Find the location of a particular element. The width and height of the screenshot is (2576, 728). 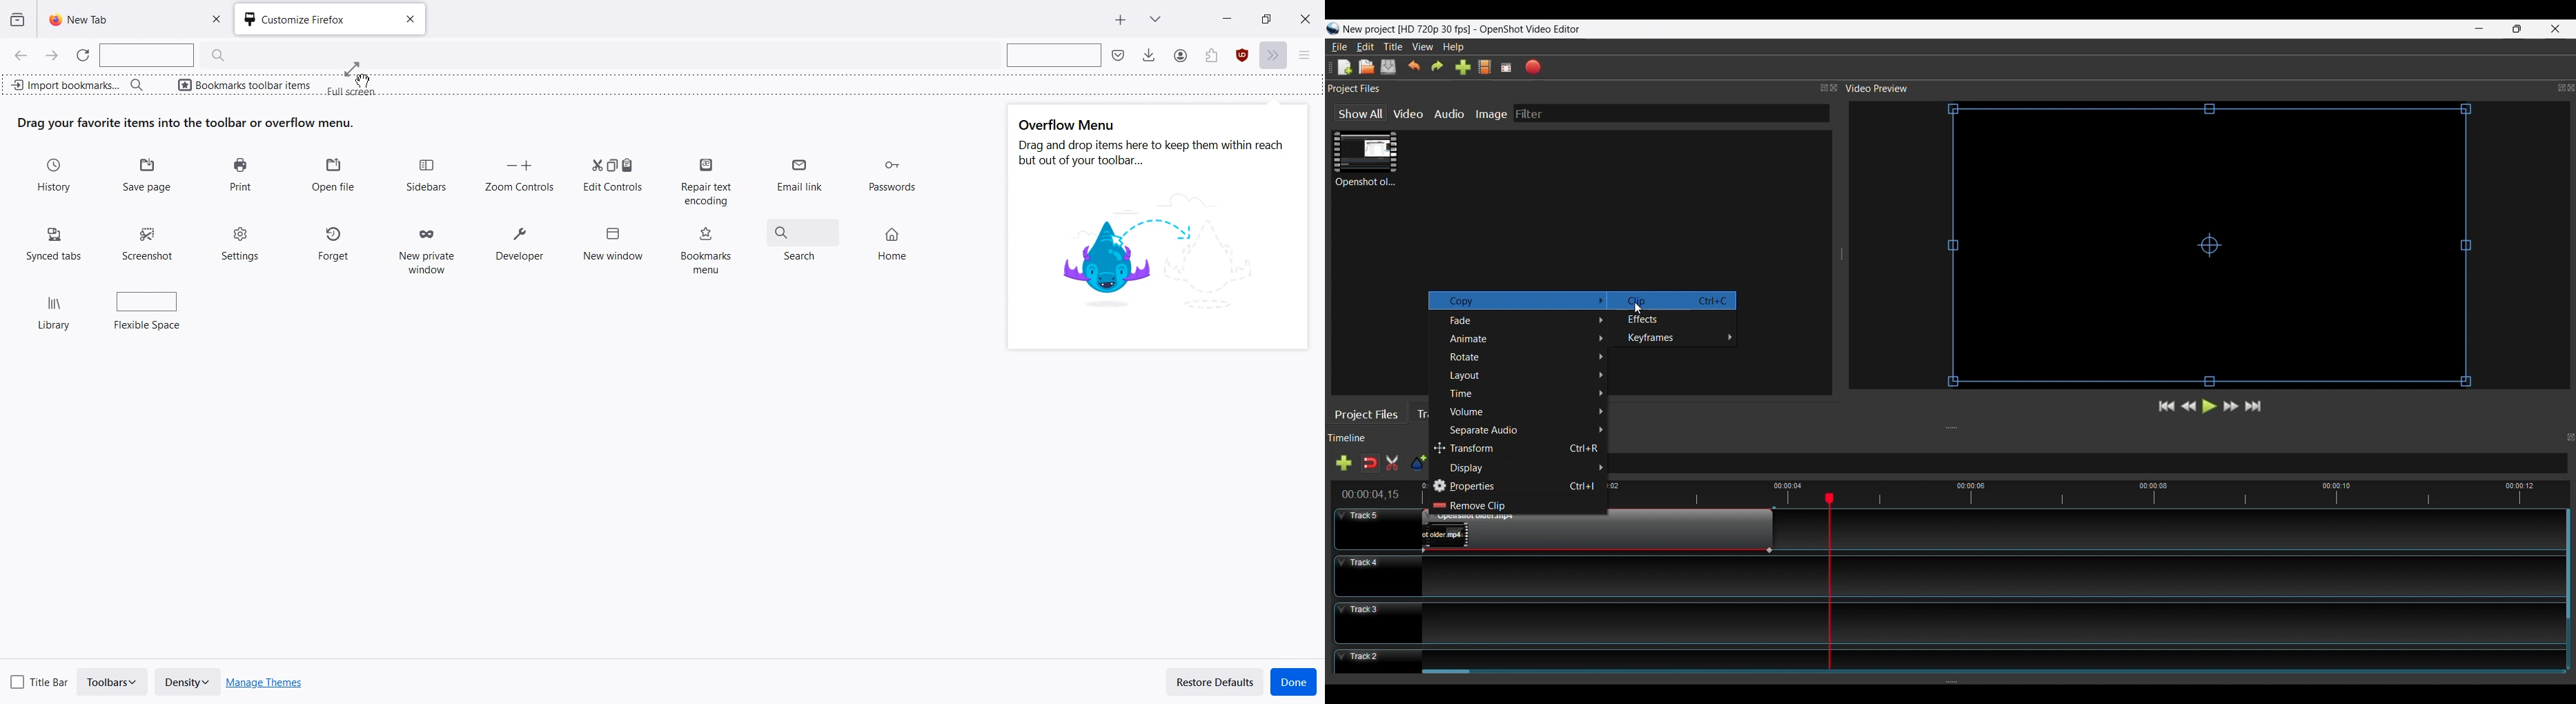

Flexible space is located at coordinates (148, 307).